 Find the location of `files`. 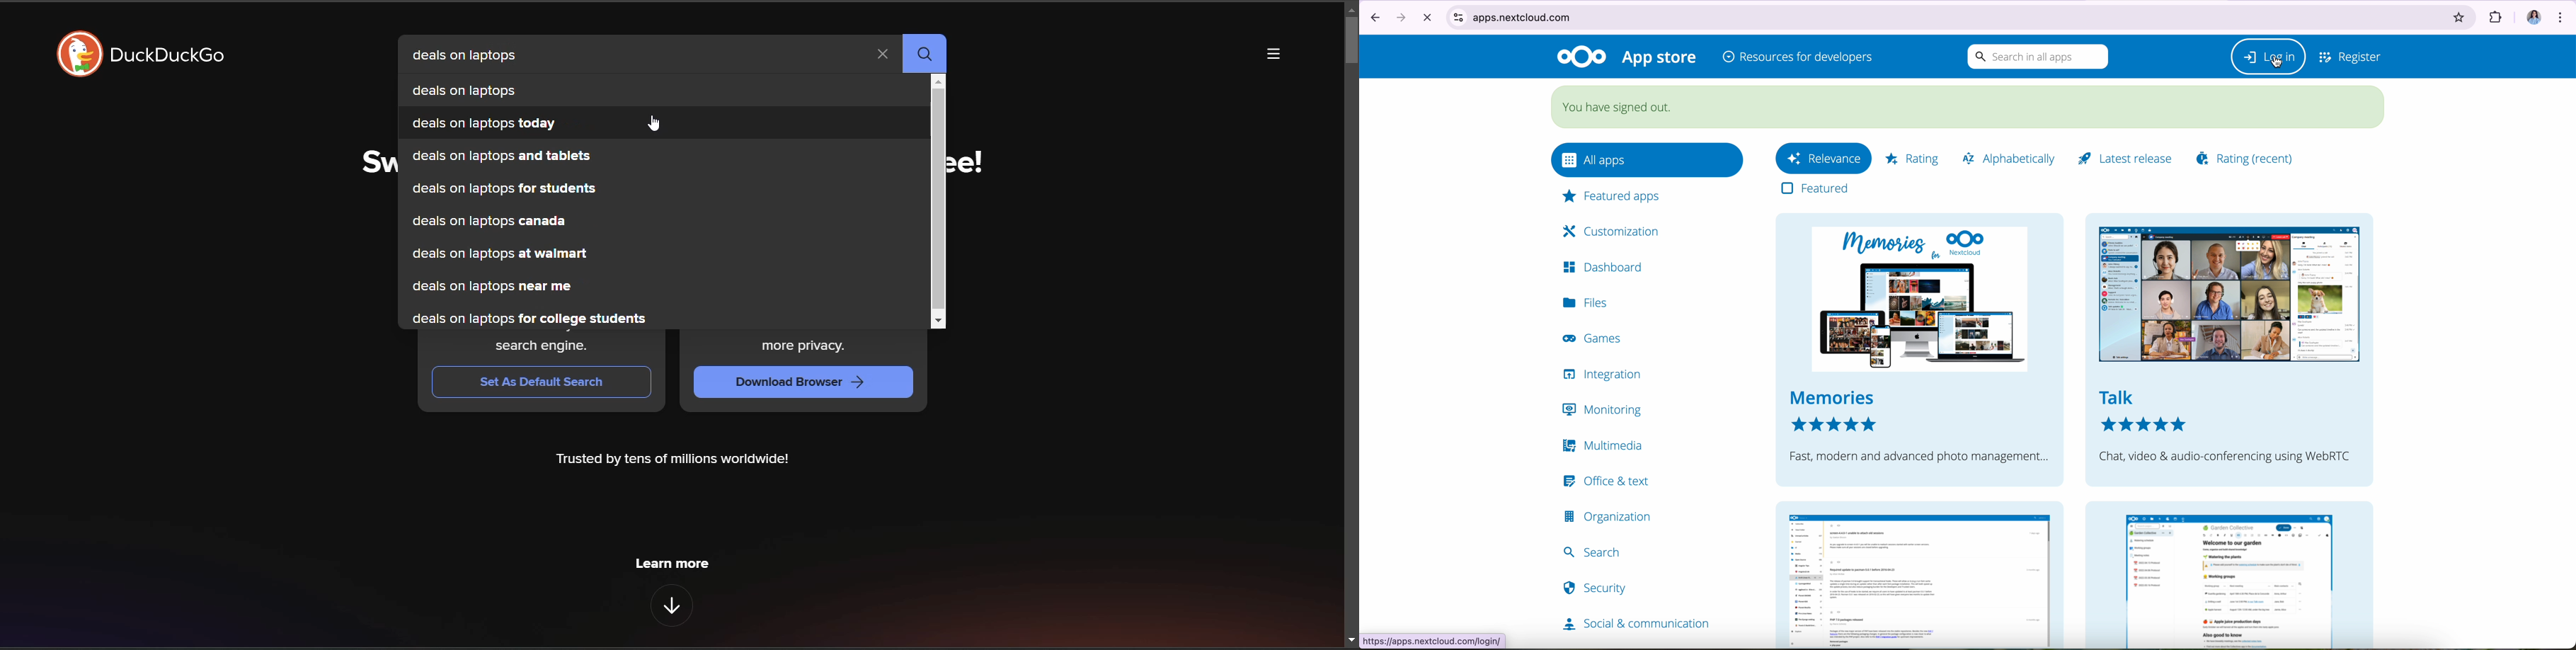

files is located at coordinates (1587, 303).